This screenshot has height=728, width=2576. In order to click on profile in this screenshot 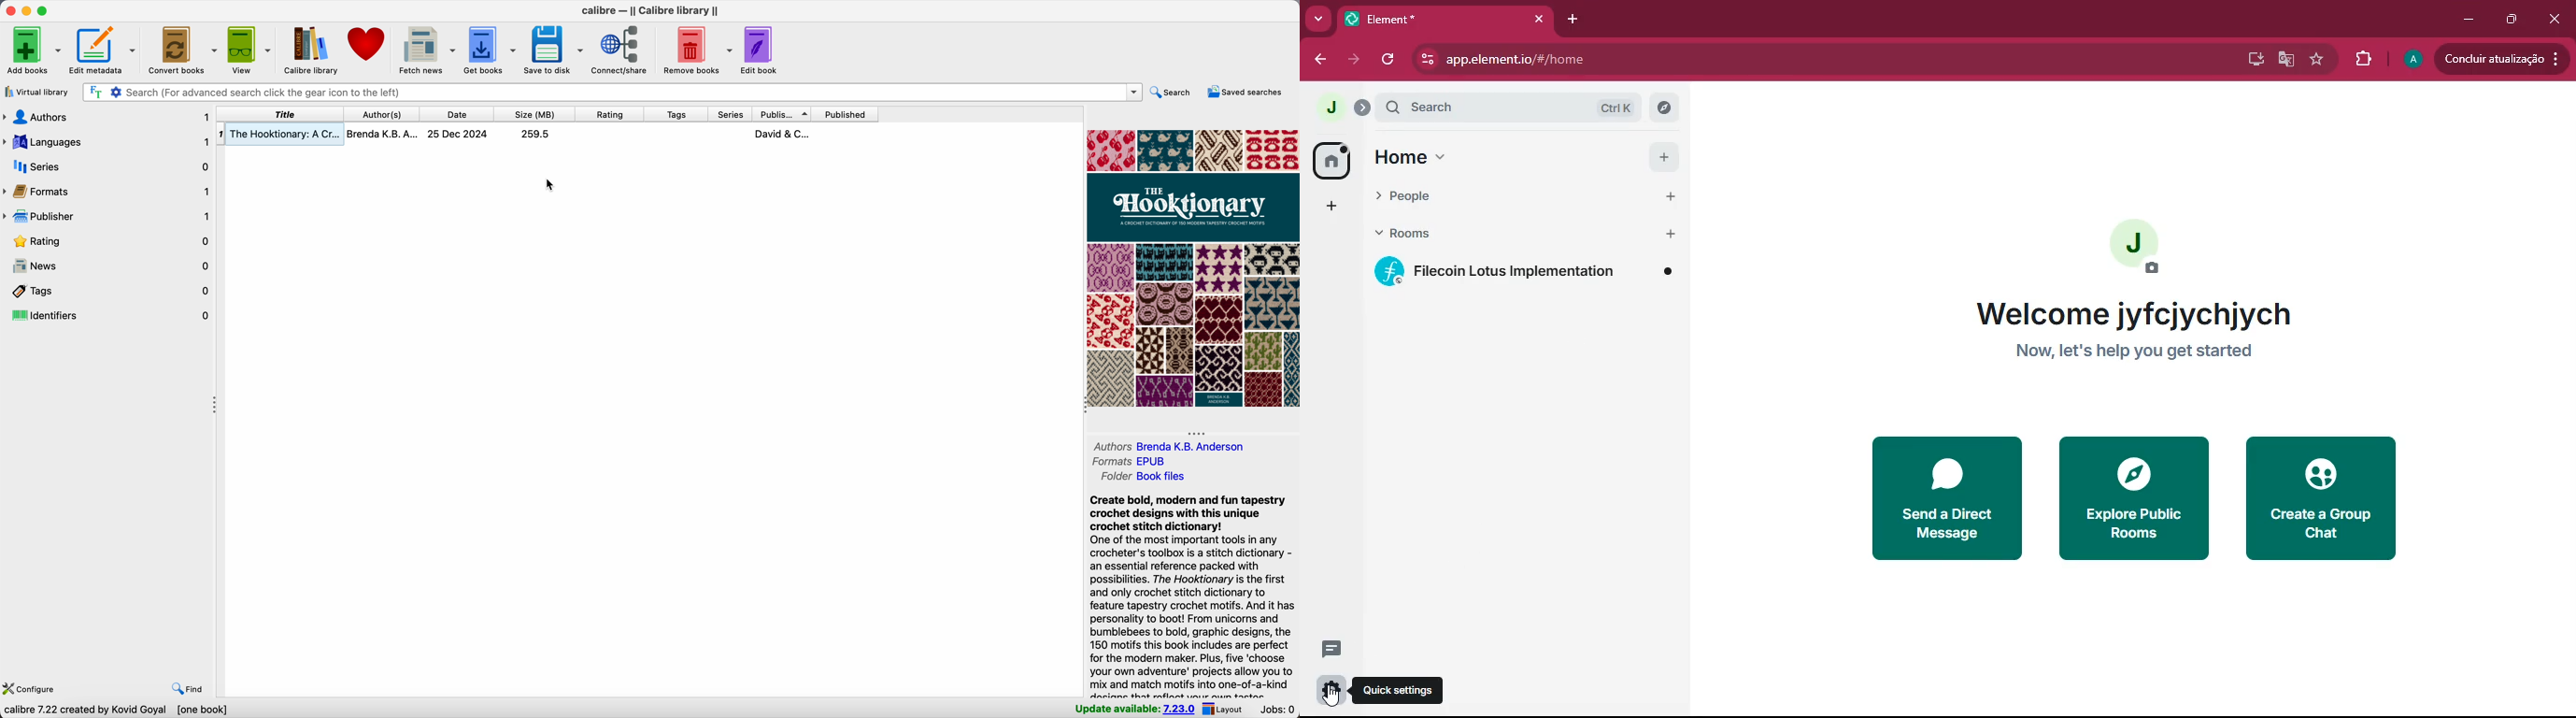, I will do `click(2414, 59)`.